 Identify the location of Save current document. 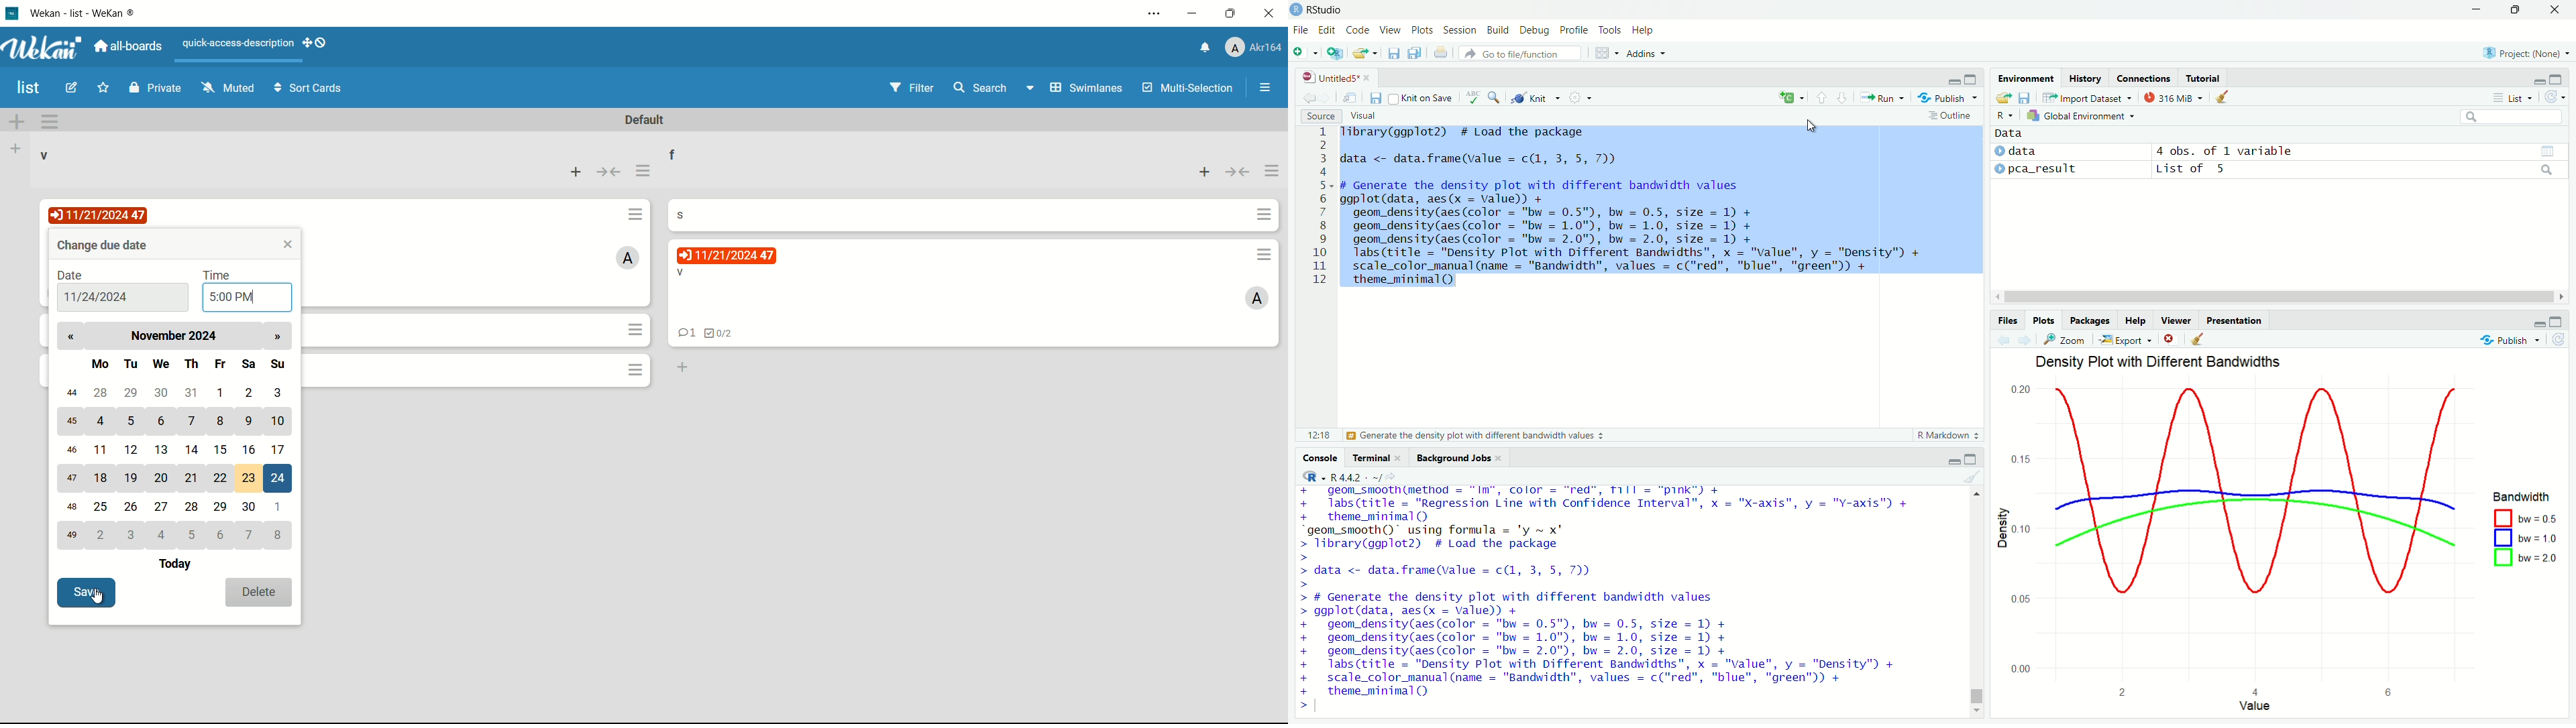
(1393, 54).